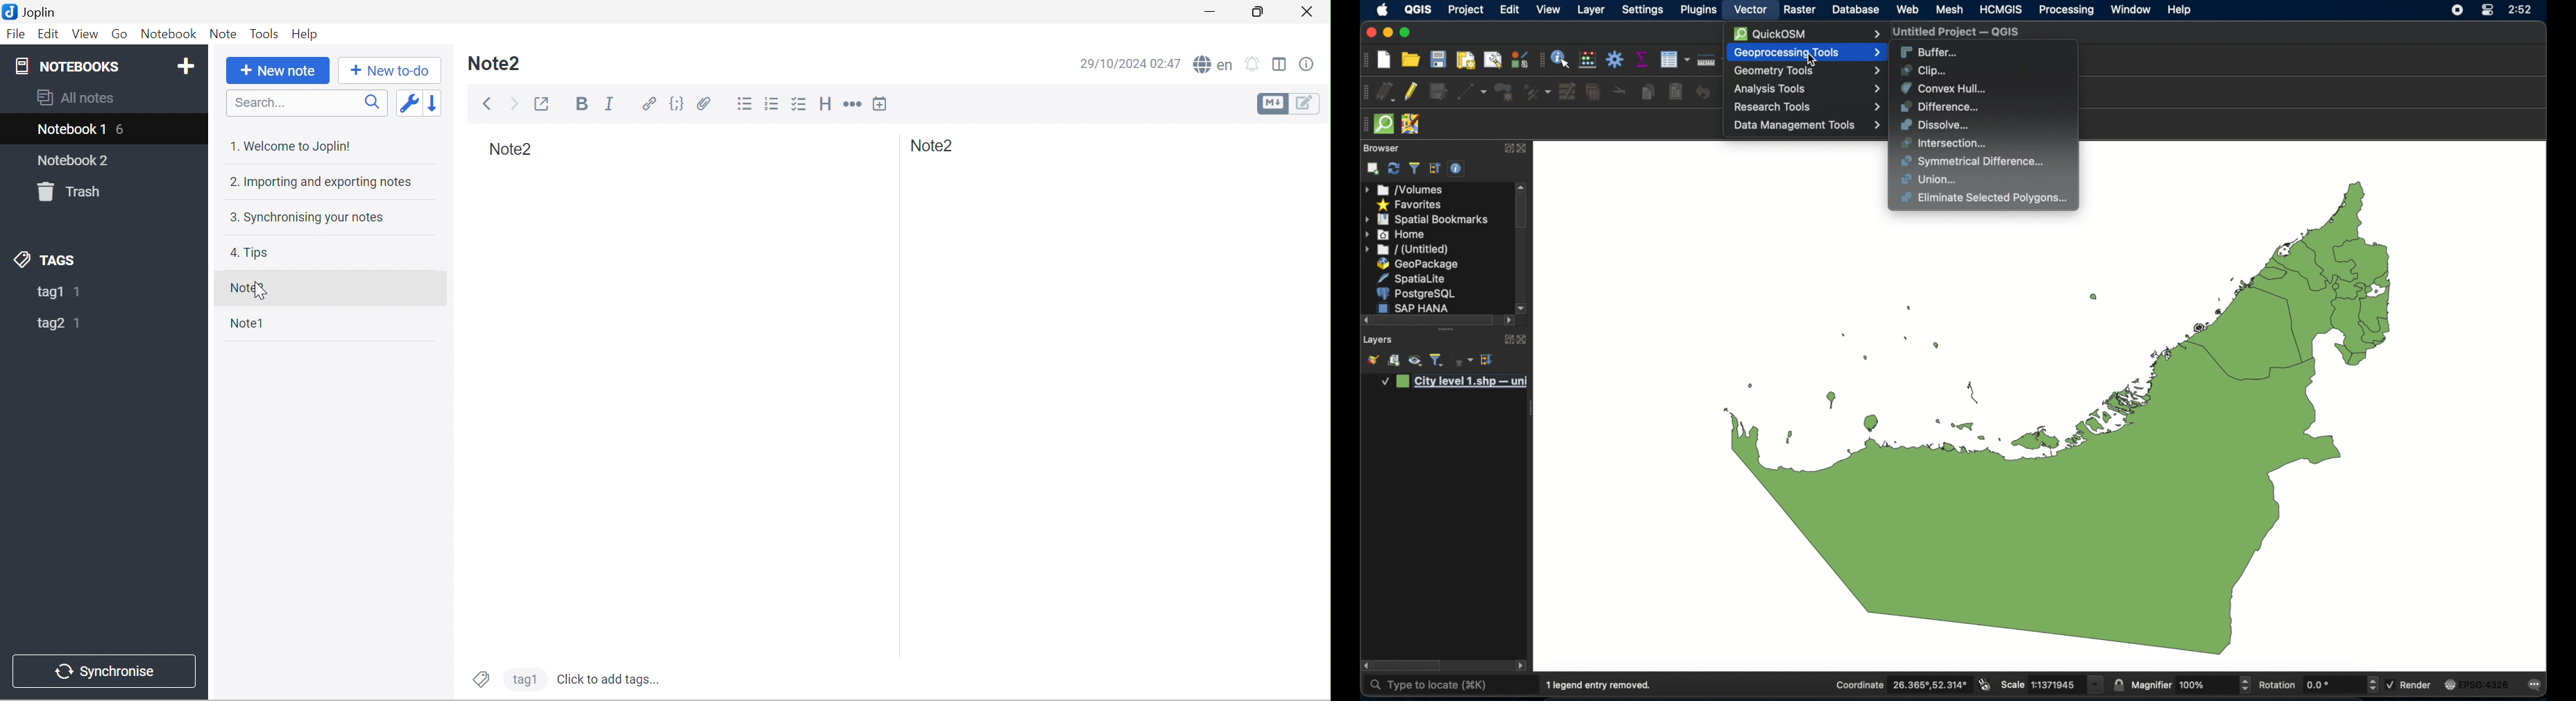 This screenshot has width=2576, height=728. What do you see at coordinates (1436, 320) in the screenshot?
I see `scroll box` at bounding box center [1436, 320].